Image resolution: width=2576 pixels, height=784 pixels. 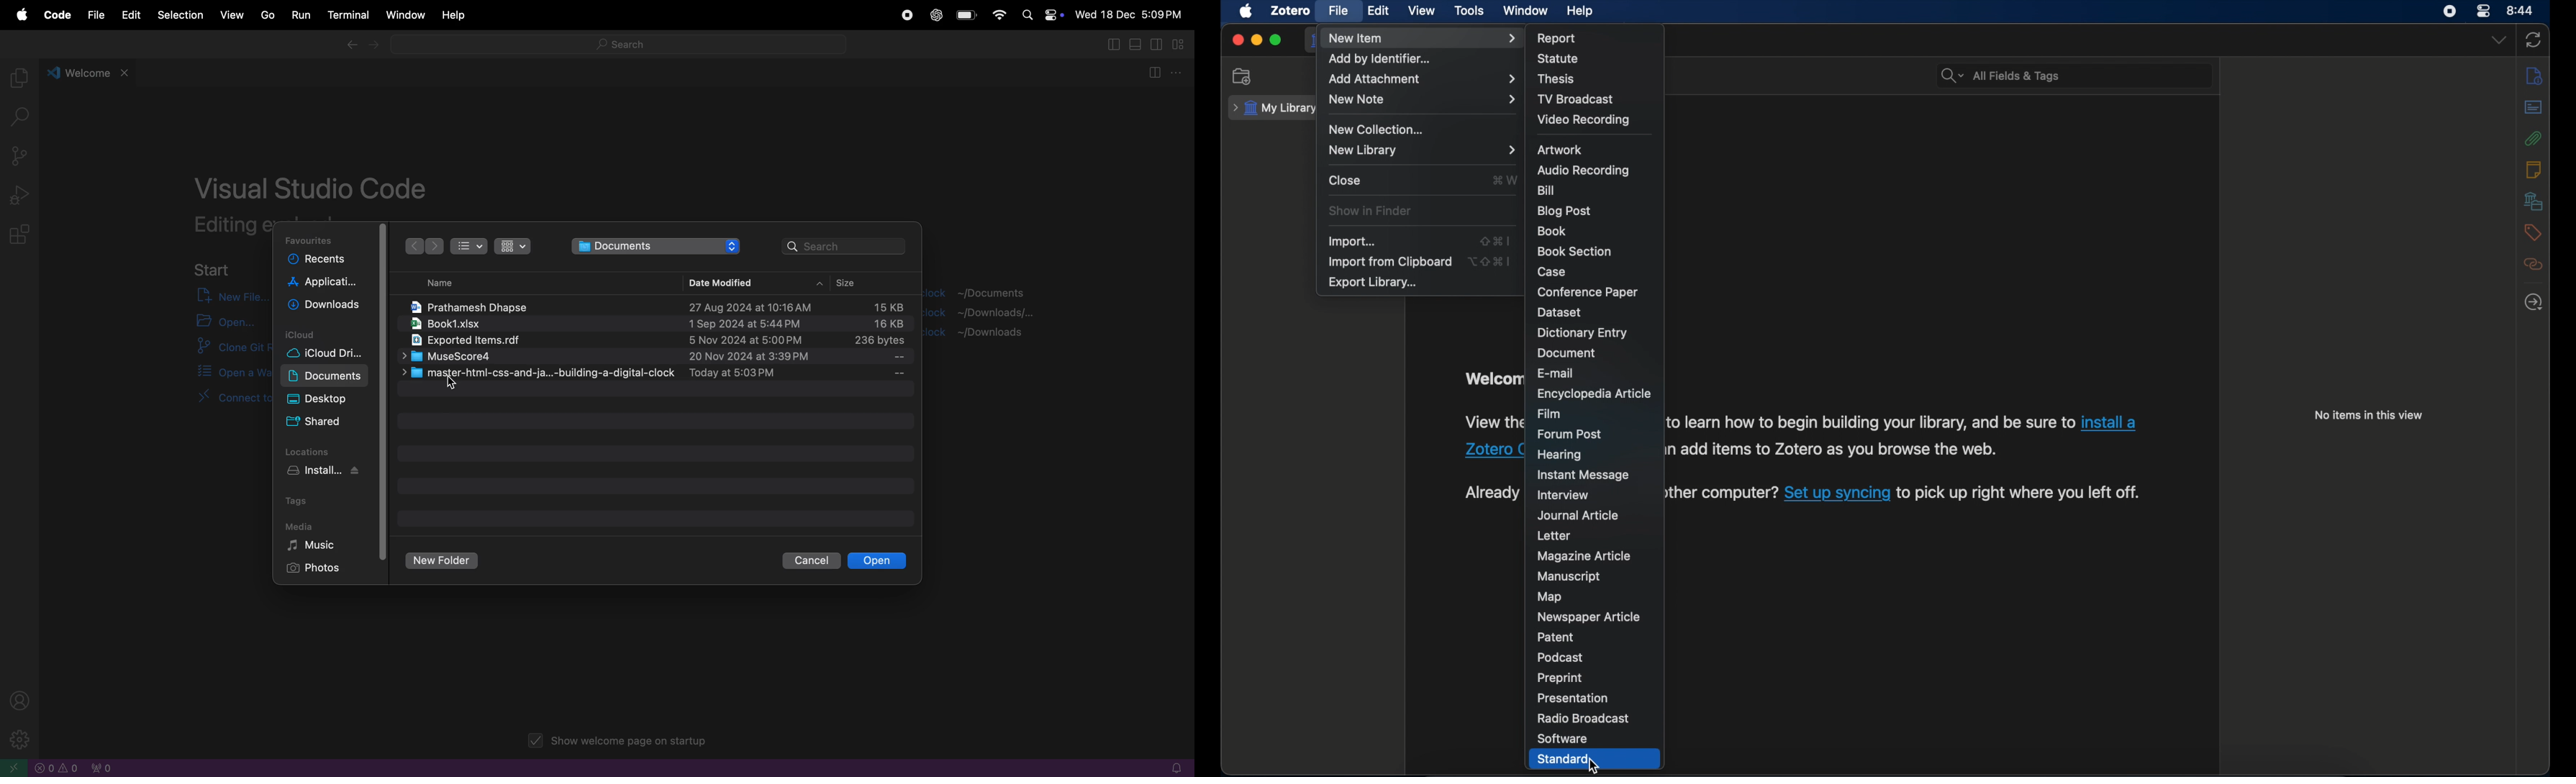 I want to click on sync, so click(x=2536, y=39).